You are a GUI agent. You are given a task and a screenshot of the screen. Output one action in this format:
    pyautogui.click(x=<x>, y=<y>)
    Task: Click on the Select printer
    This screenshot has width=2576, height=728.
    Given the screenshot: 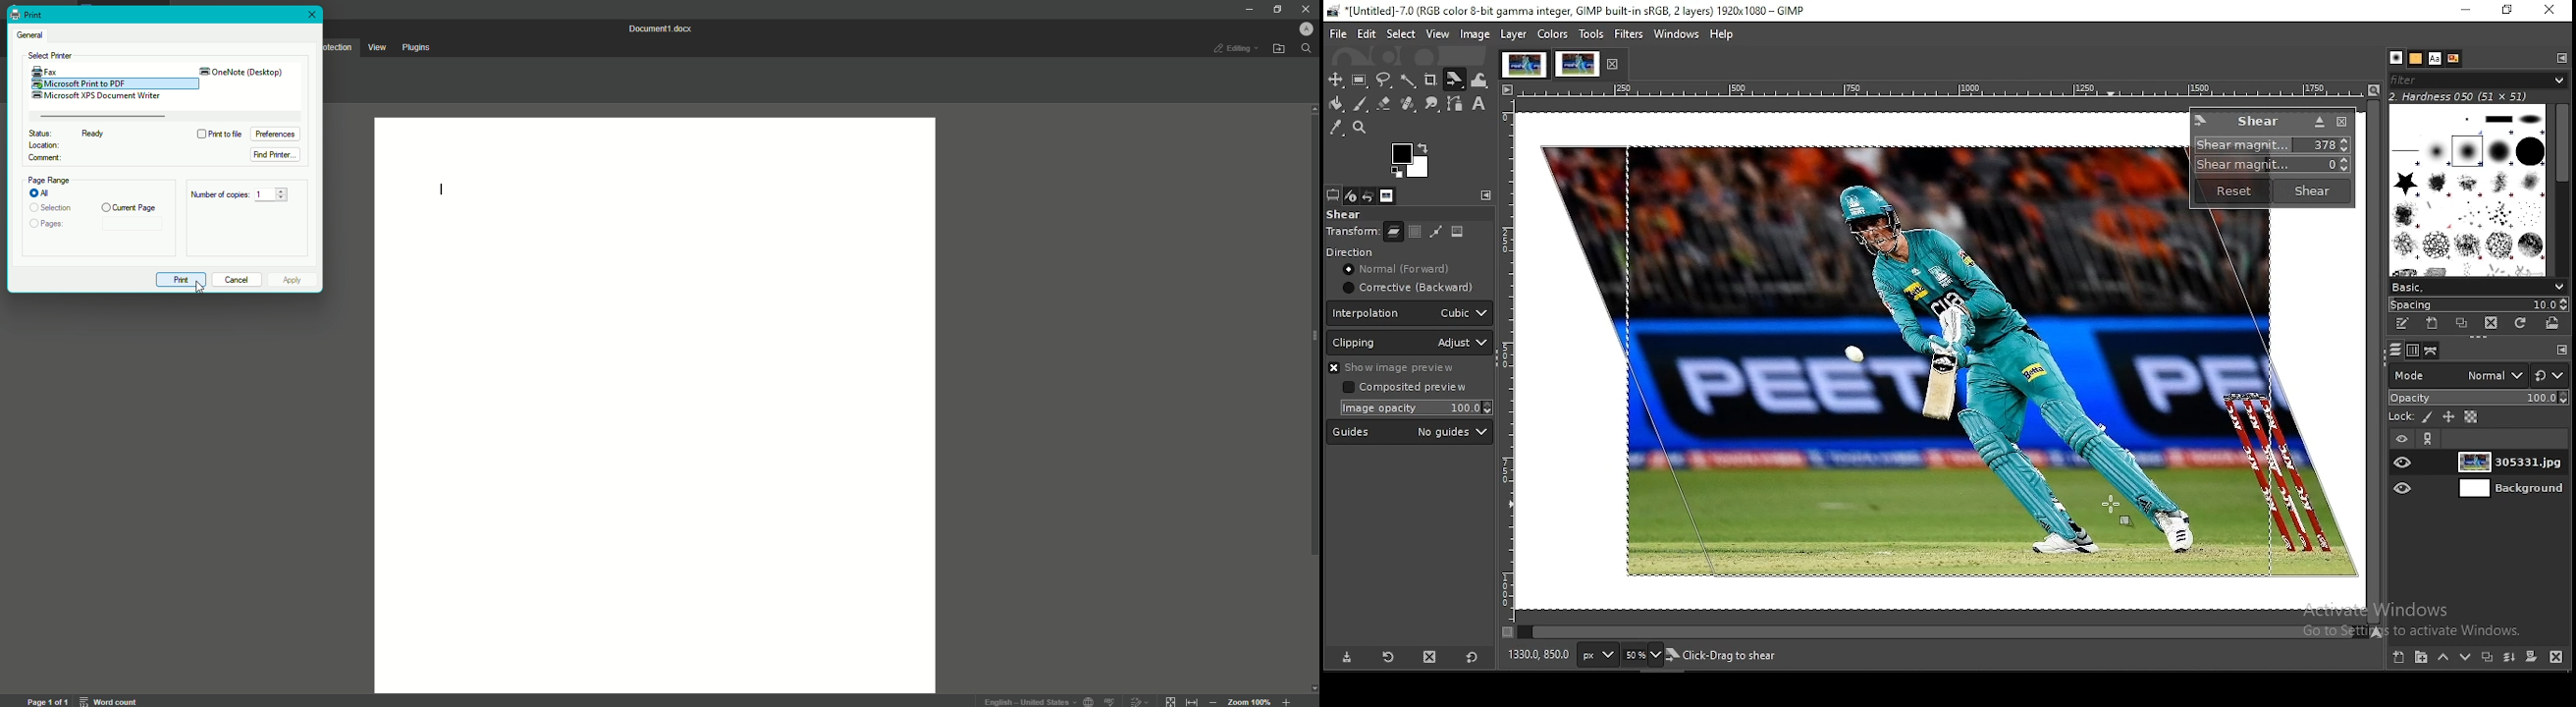 What is the action you would take?
    pyautogui.click(x=52, y=56)
    